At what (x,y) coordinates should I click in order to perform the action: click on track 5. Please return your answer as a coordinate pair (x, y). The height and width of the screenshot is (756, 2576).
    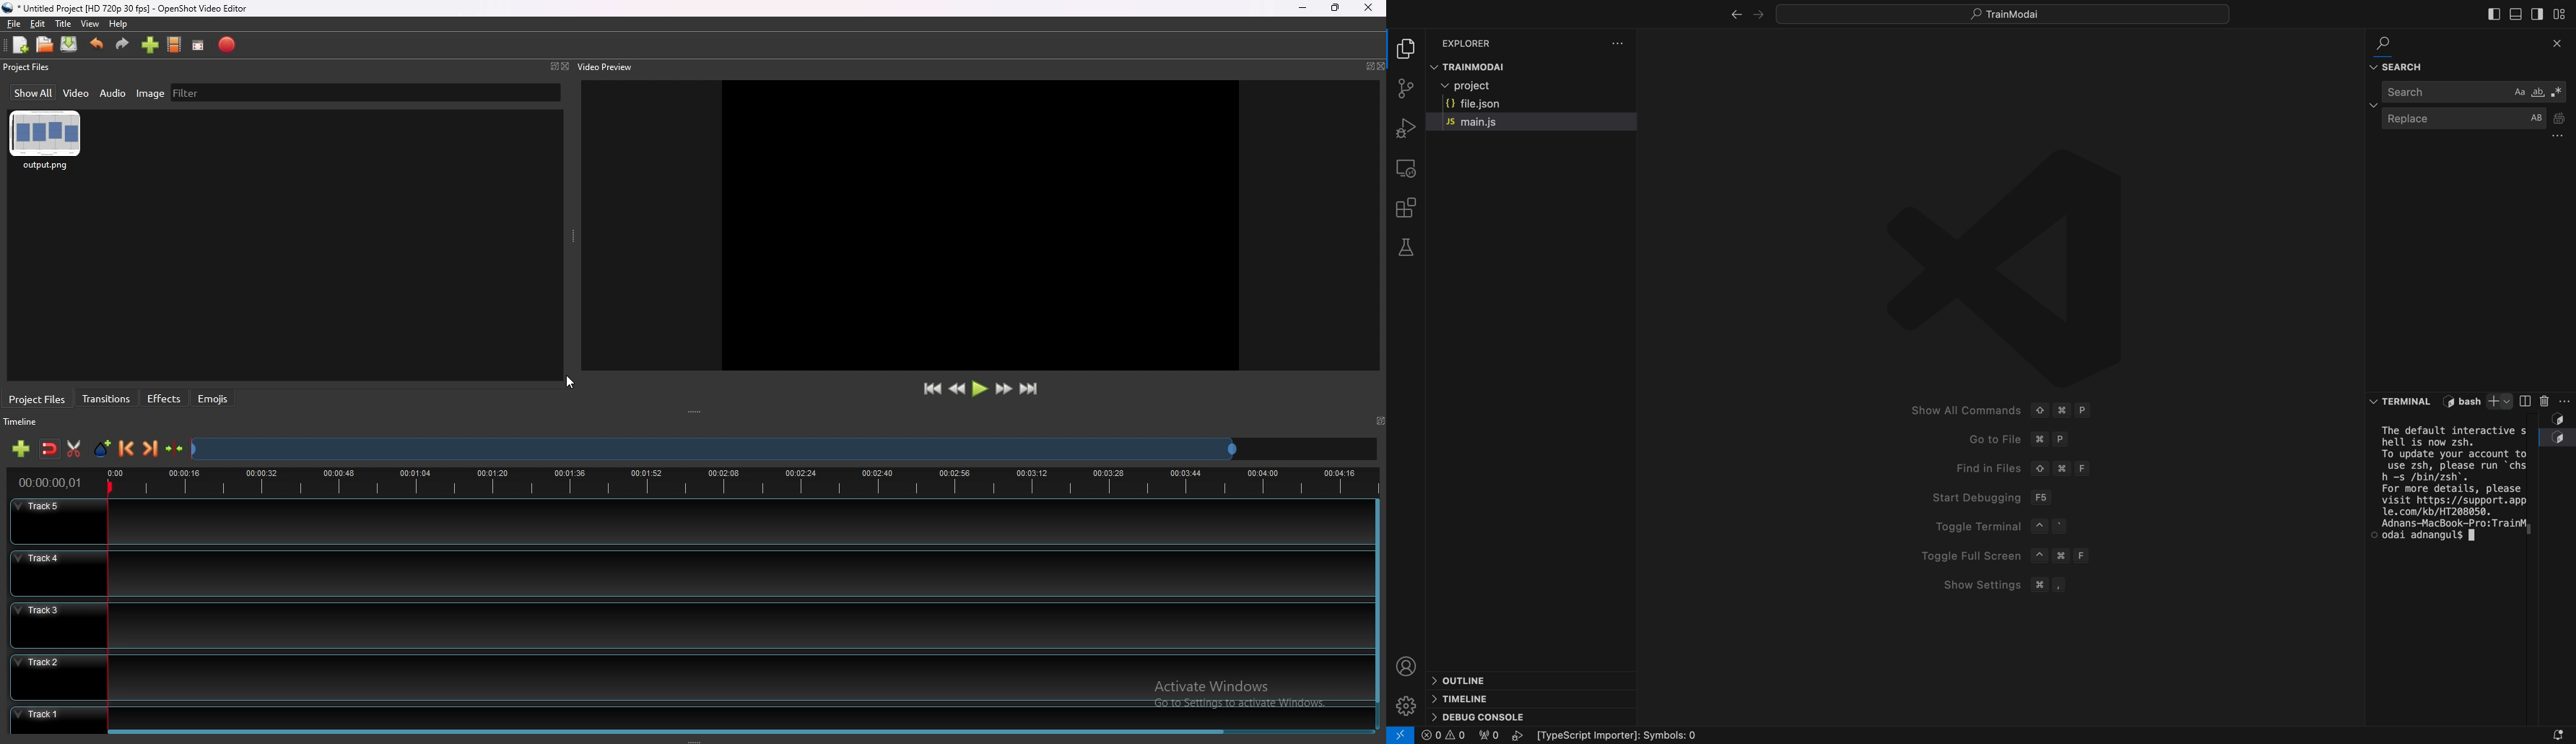
    Looking at the image, I should click on (689, 522).